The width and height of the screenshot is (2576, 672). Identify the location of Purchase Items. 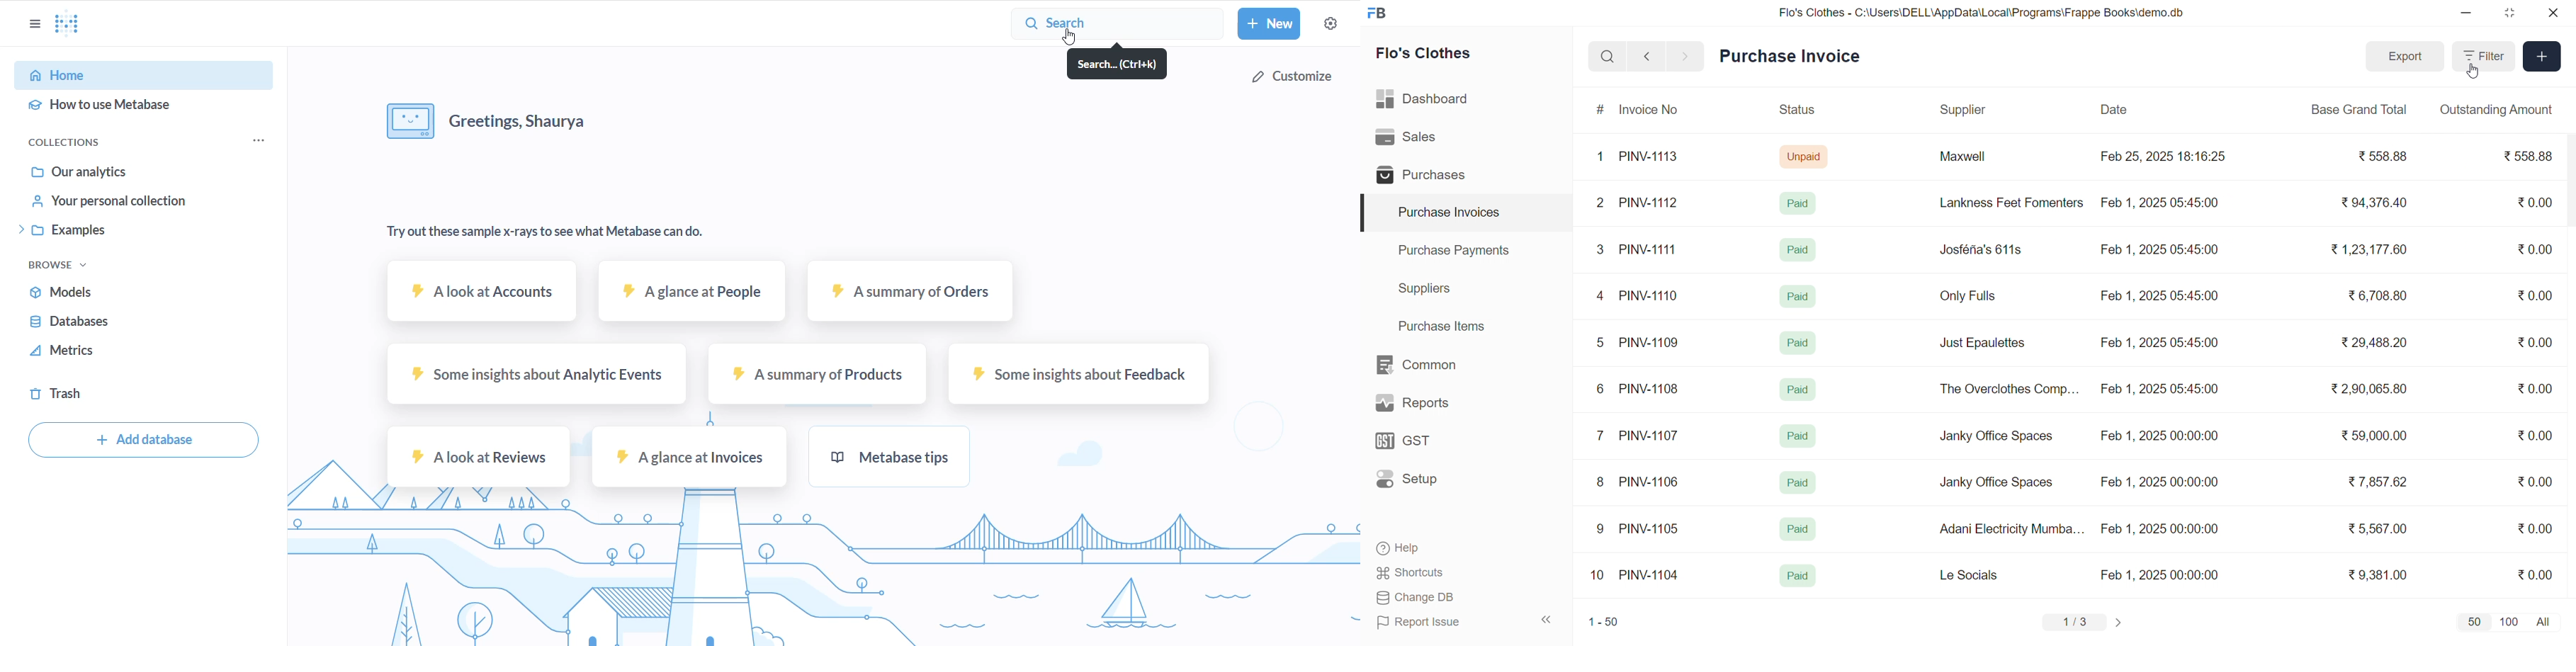
(1446, 324).